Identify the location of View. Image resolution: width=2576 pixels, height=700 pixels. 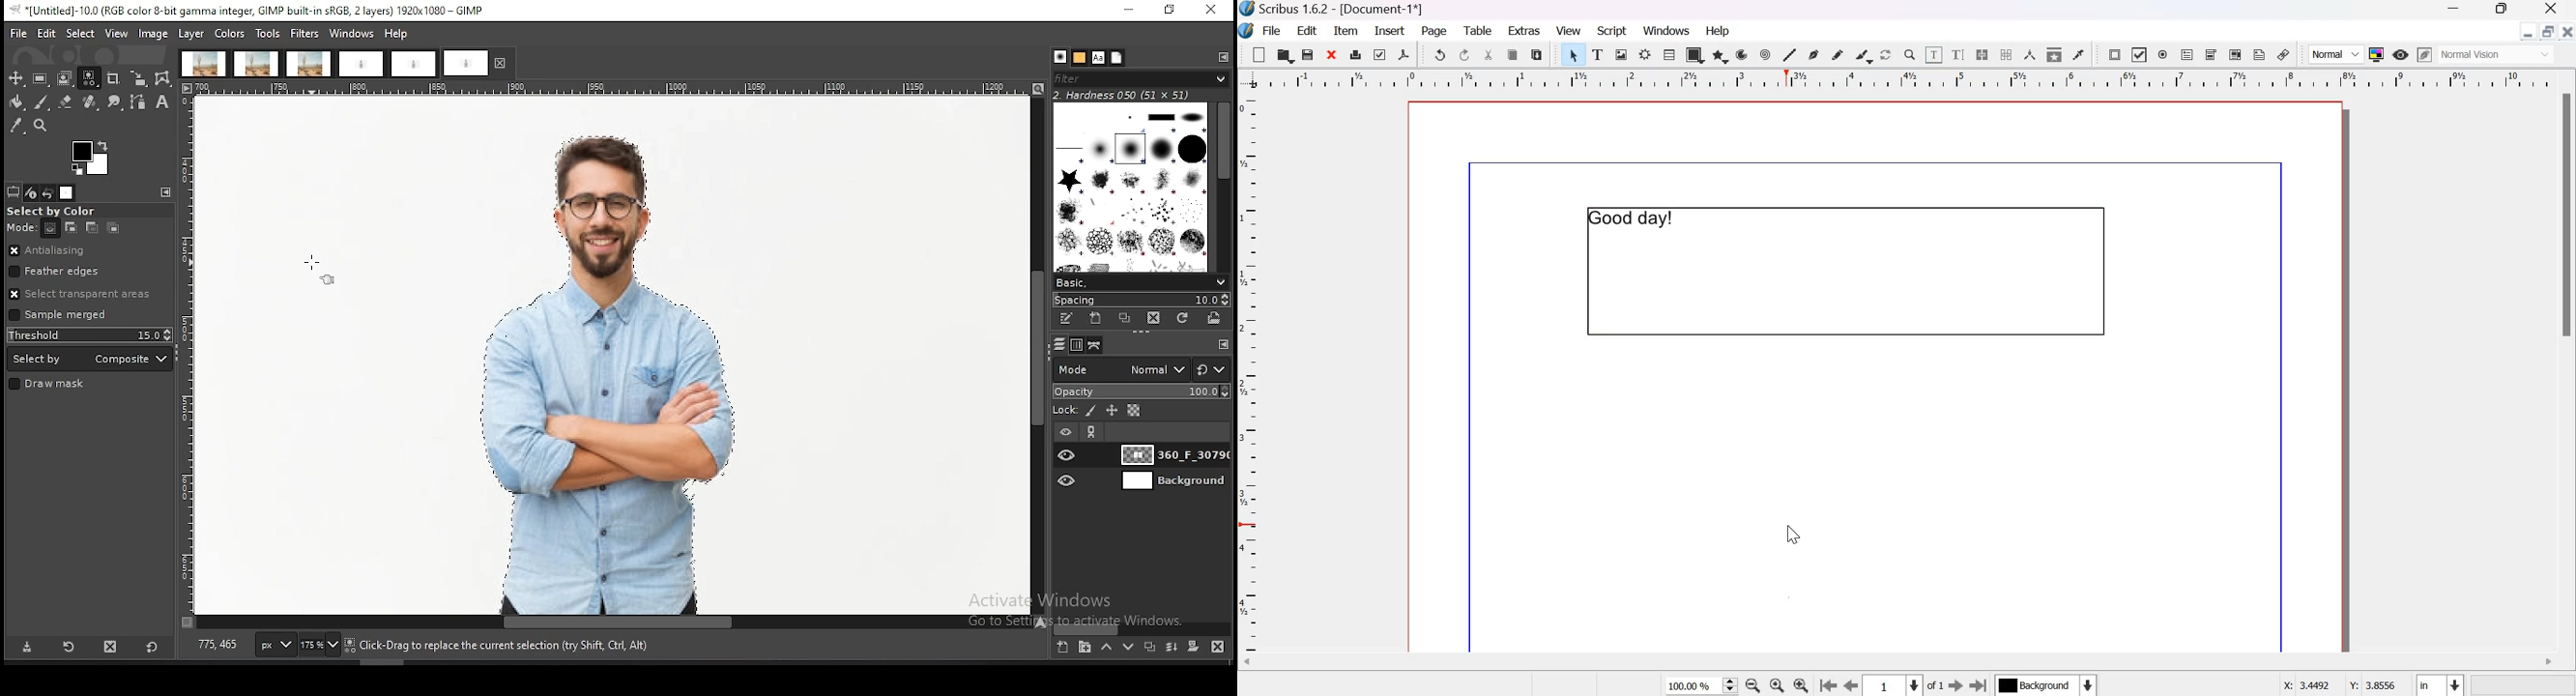
(1568, 31).